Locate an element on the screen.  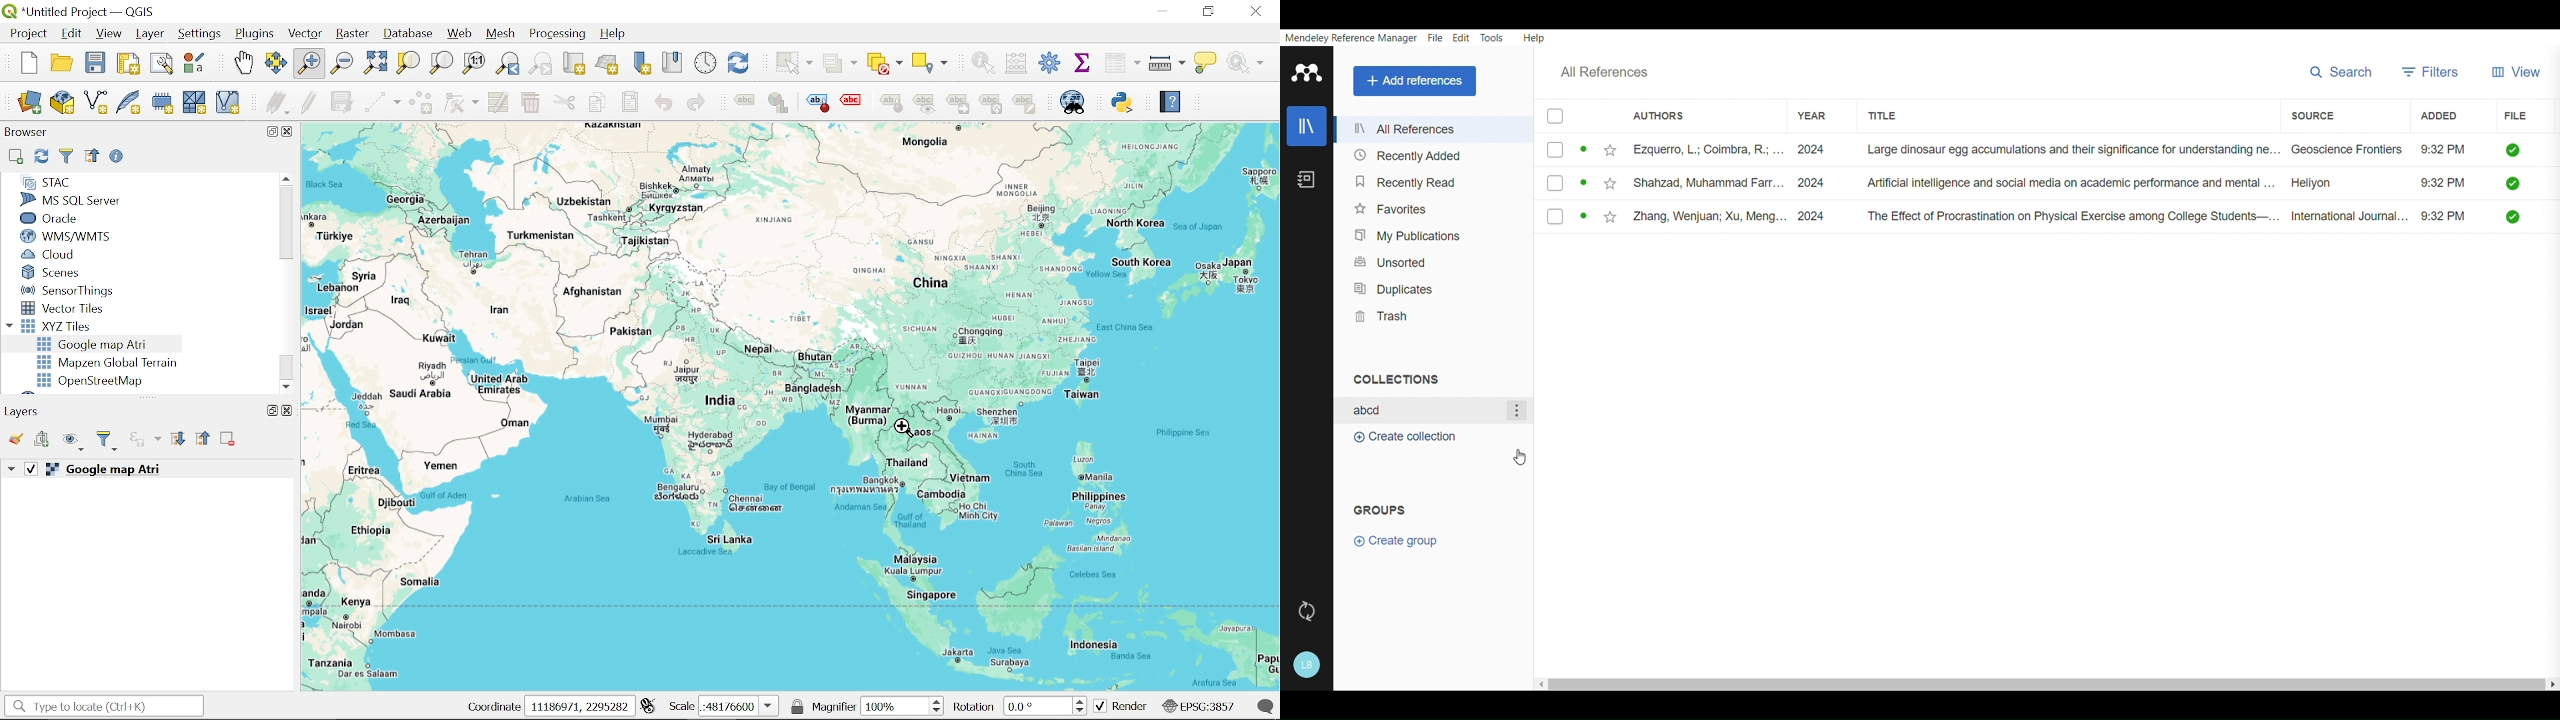
Cursor is located at coordinates (1523, 457).